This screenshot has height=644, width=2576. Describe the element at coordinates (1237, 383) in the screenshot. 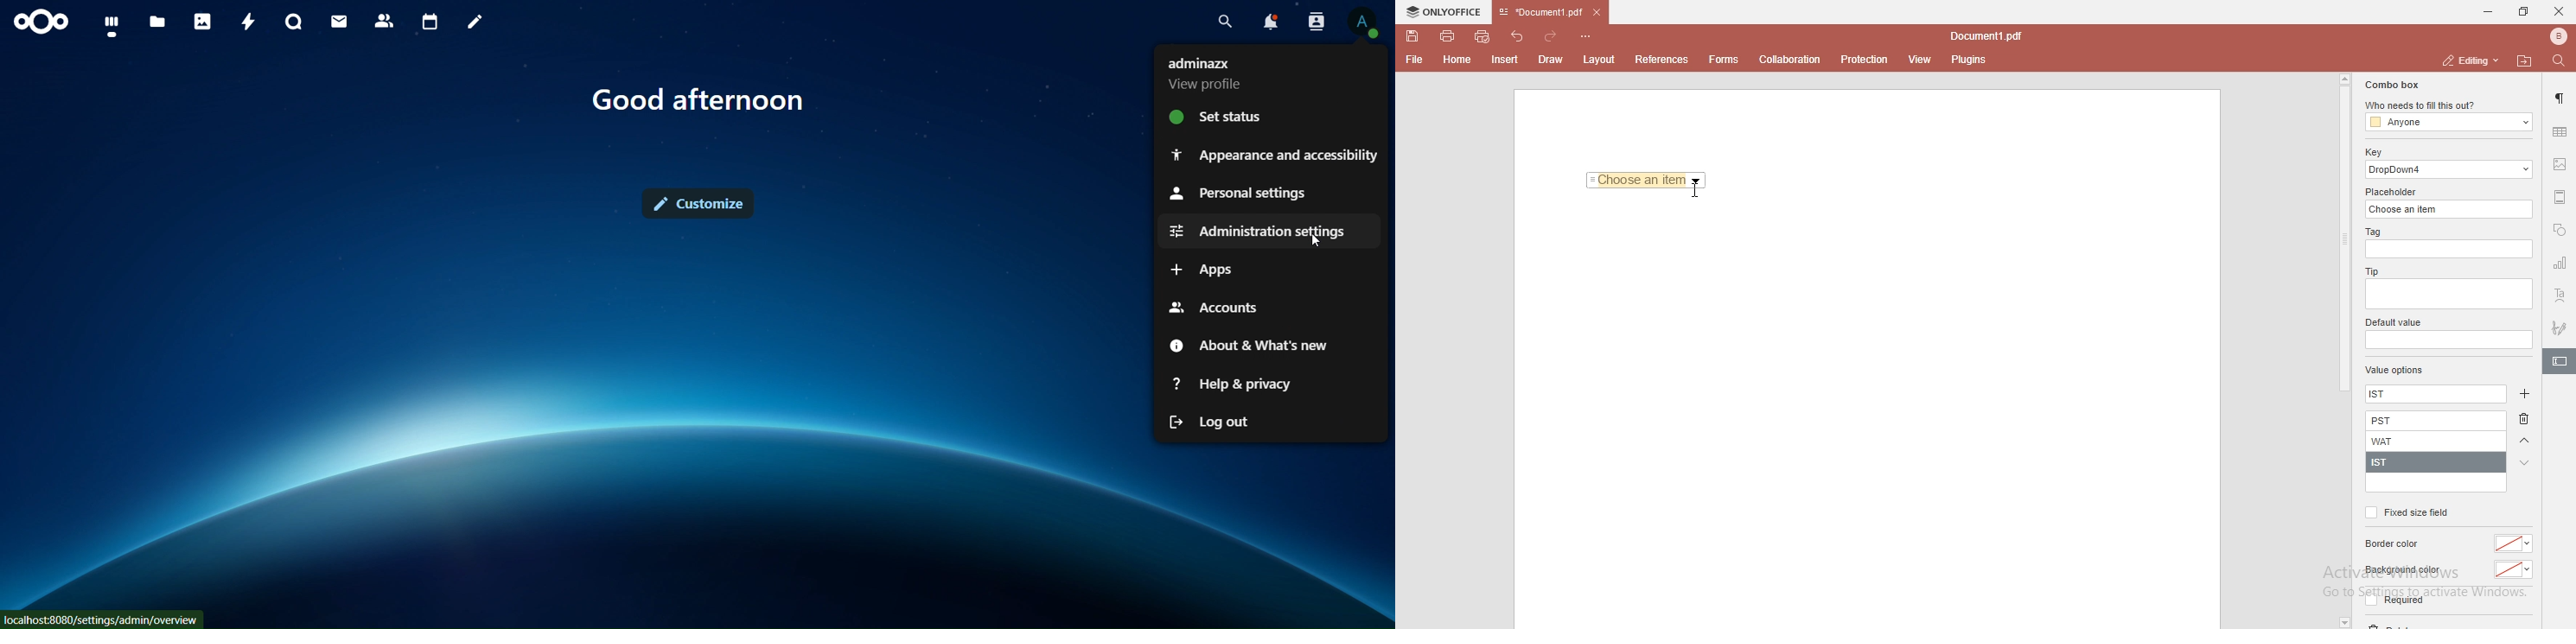

I see `help & privacy` at that location.